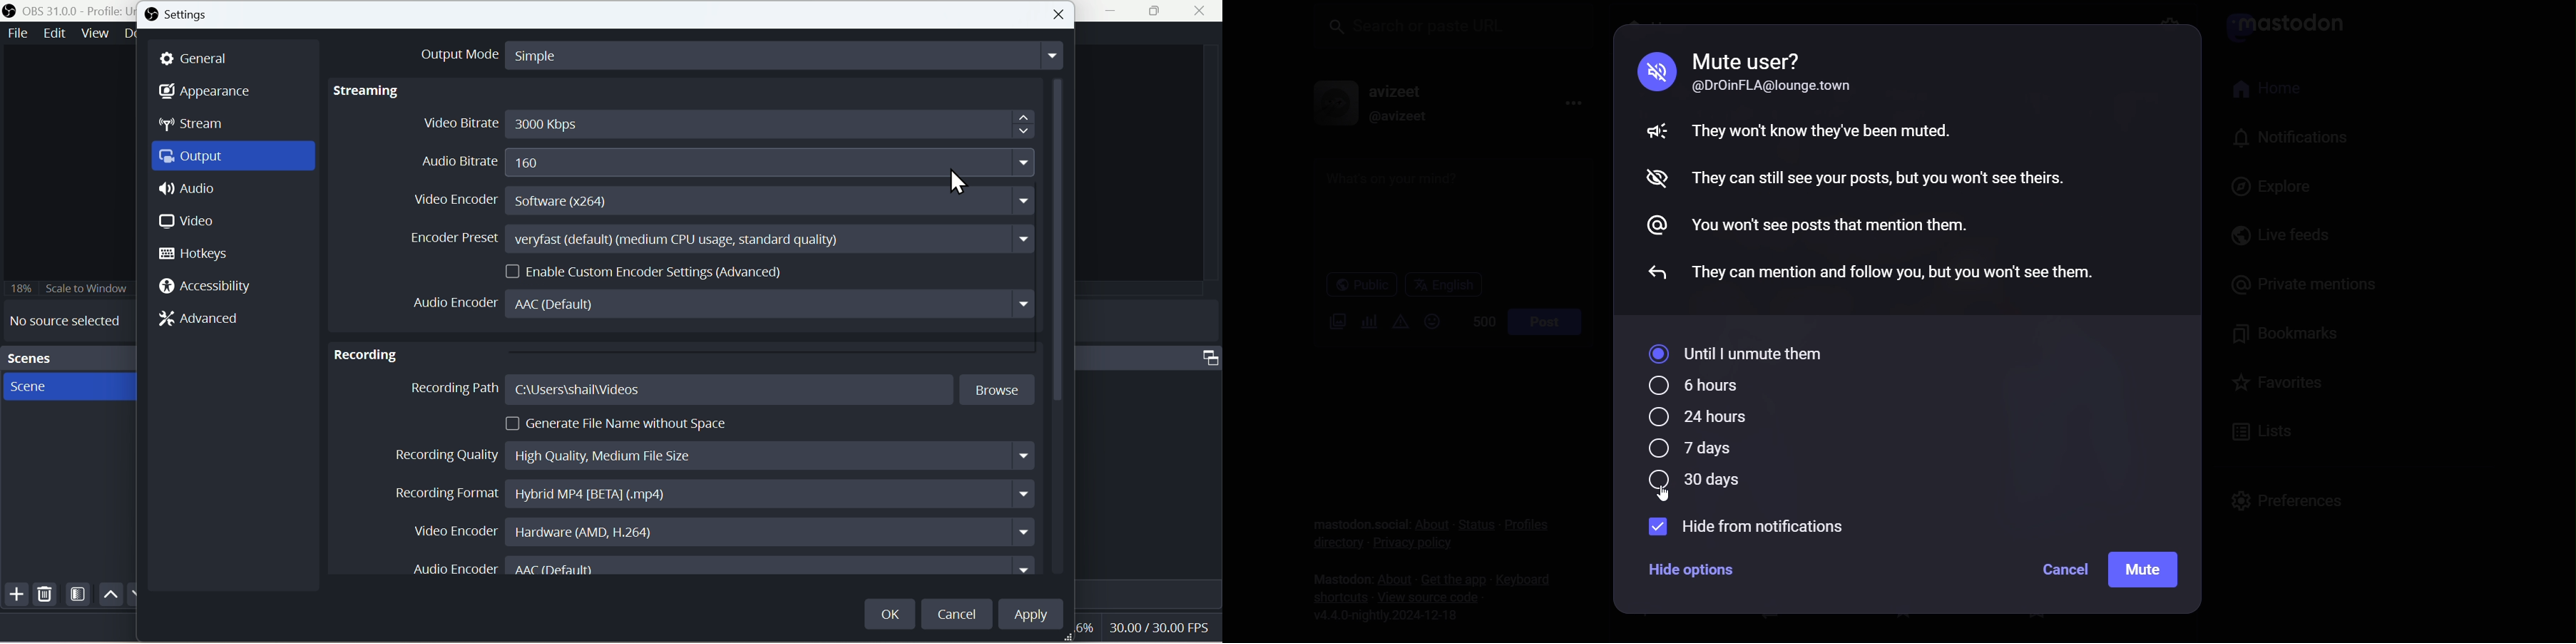 This screenshot has height=644, width=2576. What do you see at coordinates (213, 289) in the screenshot?
I see `Accessi bility` at bounding box center [213, 289].